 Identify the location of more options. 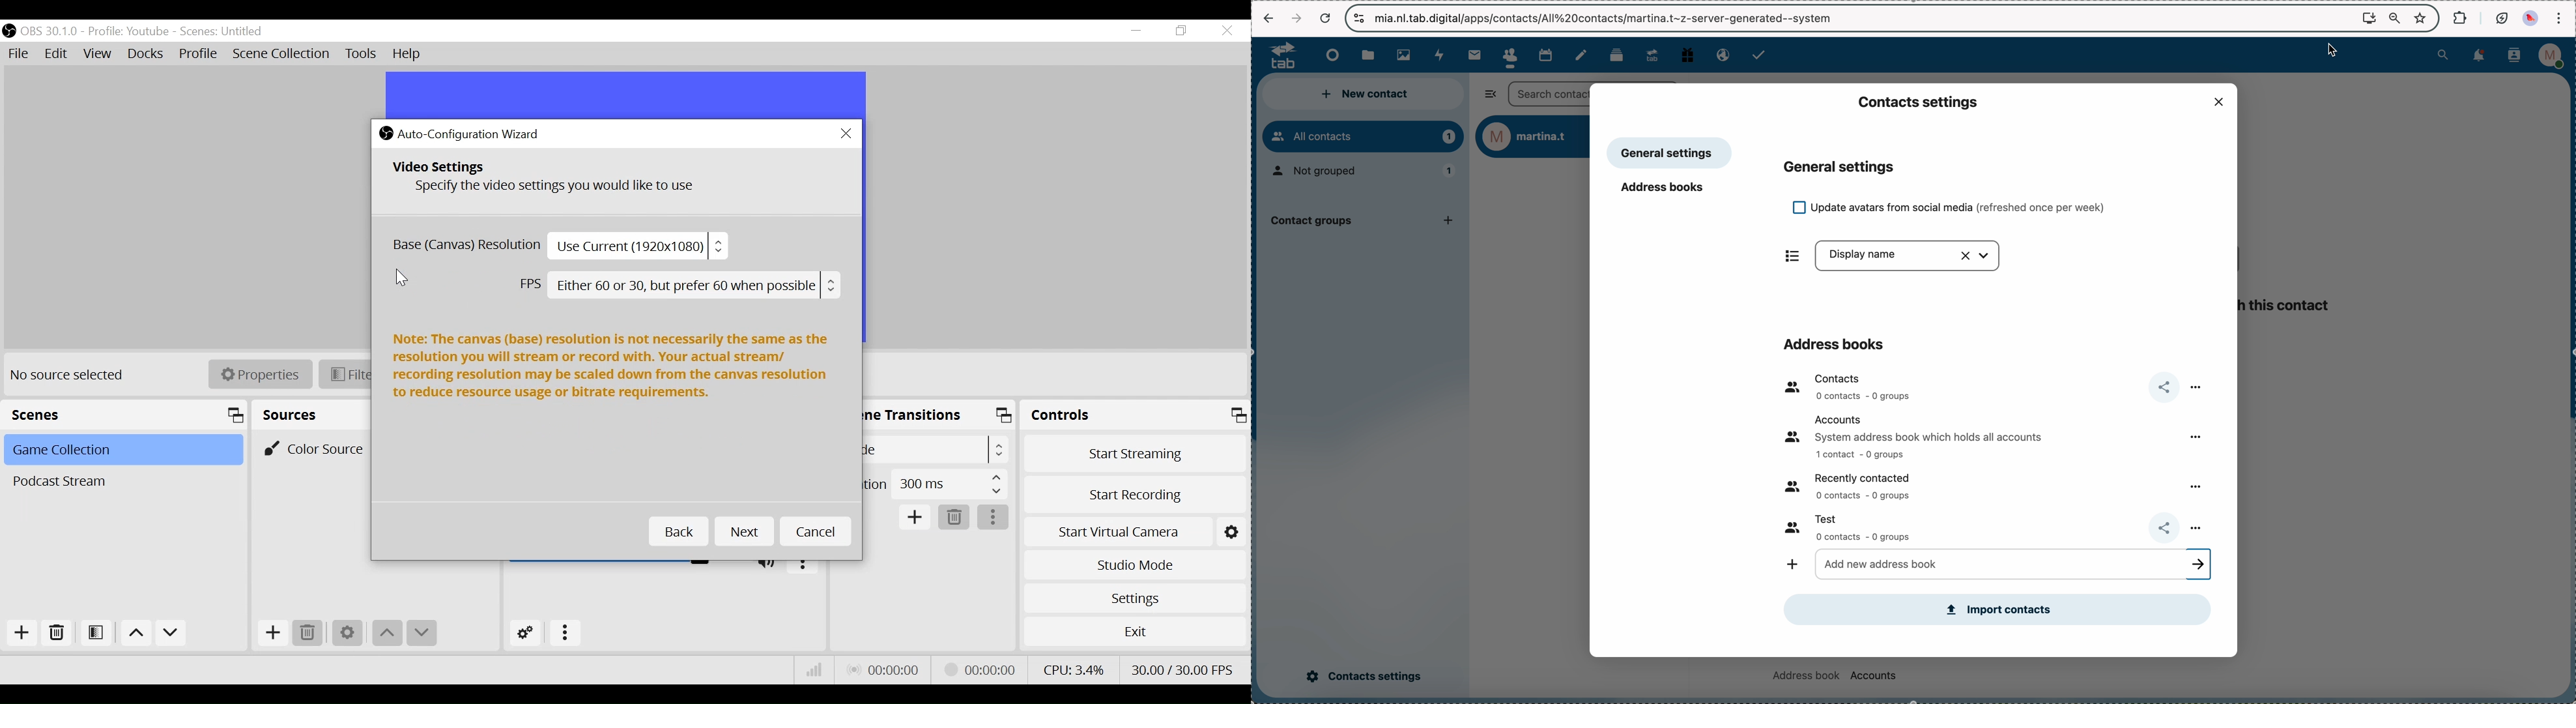
(2192, 486).